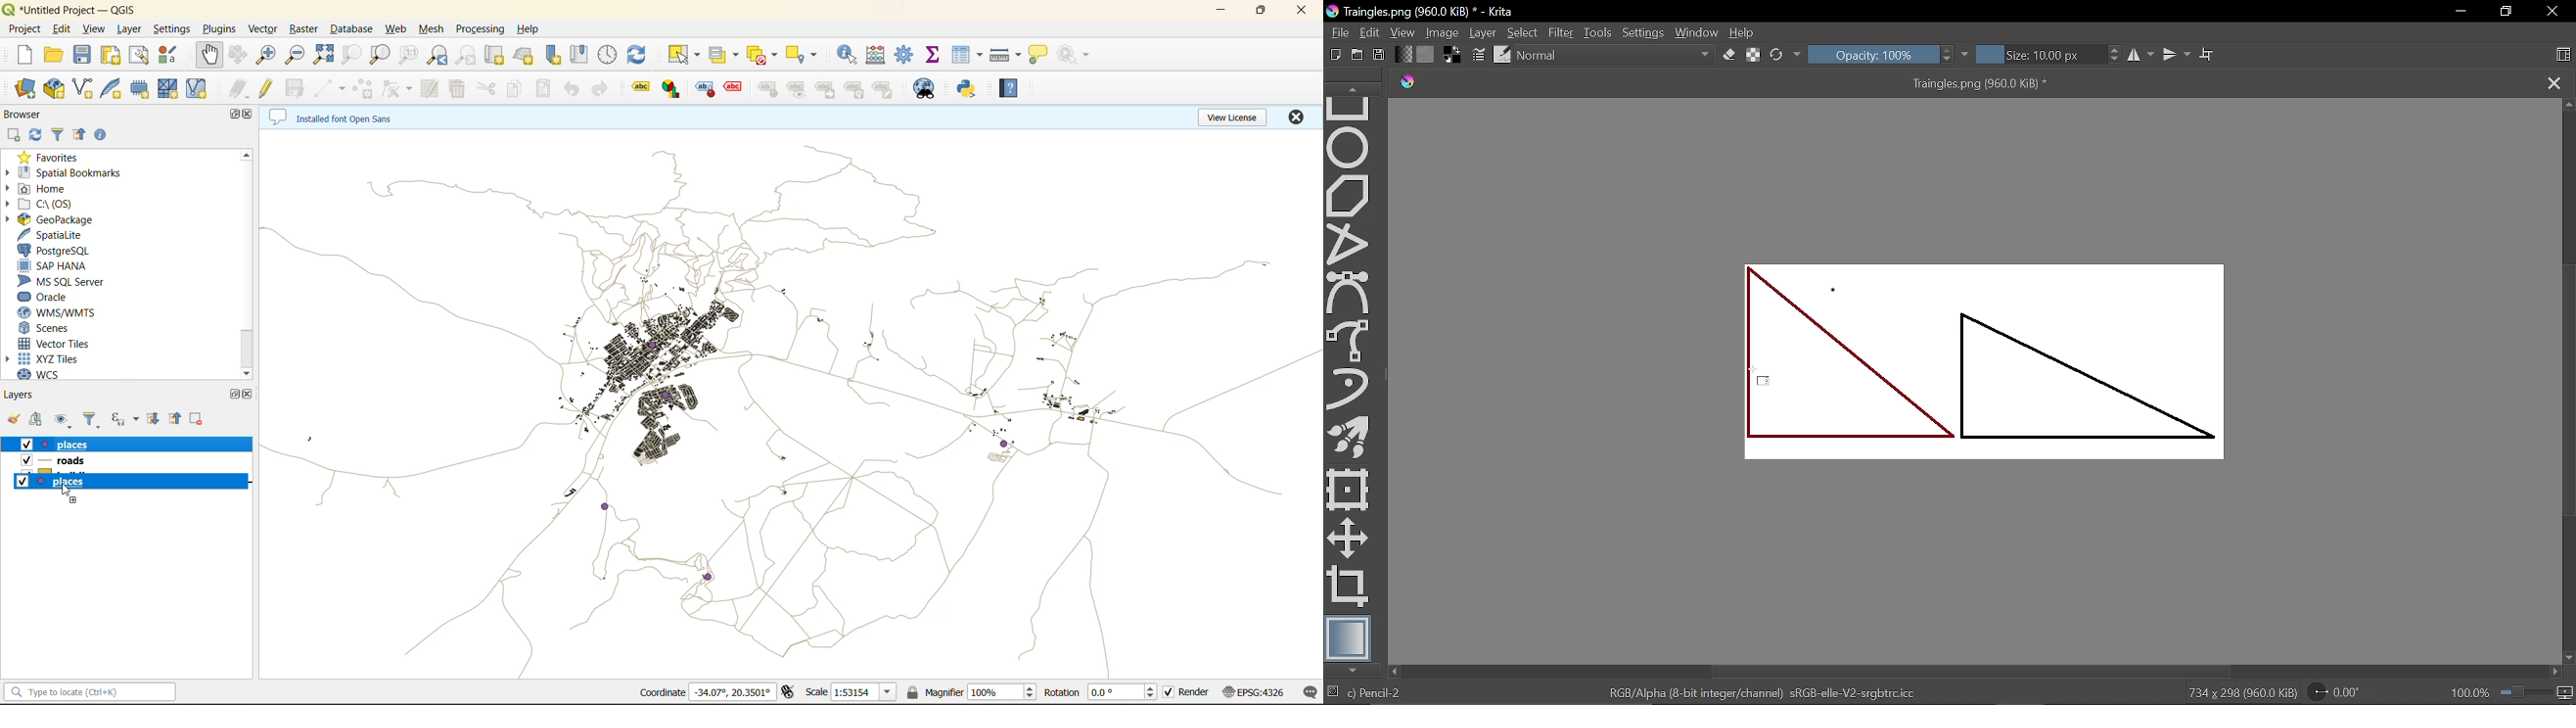 This screenshot has width=2576, height=728. What do you see at coordinates (1333, 54) in the screenshot?
I see `Create new document` at bounding box center [1333, 54].